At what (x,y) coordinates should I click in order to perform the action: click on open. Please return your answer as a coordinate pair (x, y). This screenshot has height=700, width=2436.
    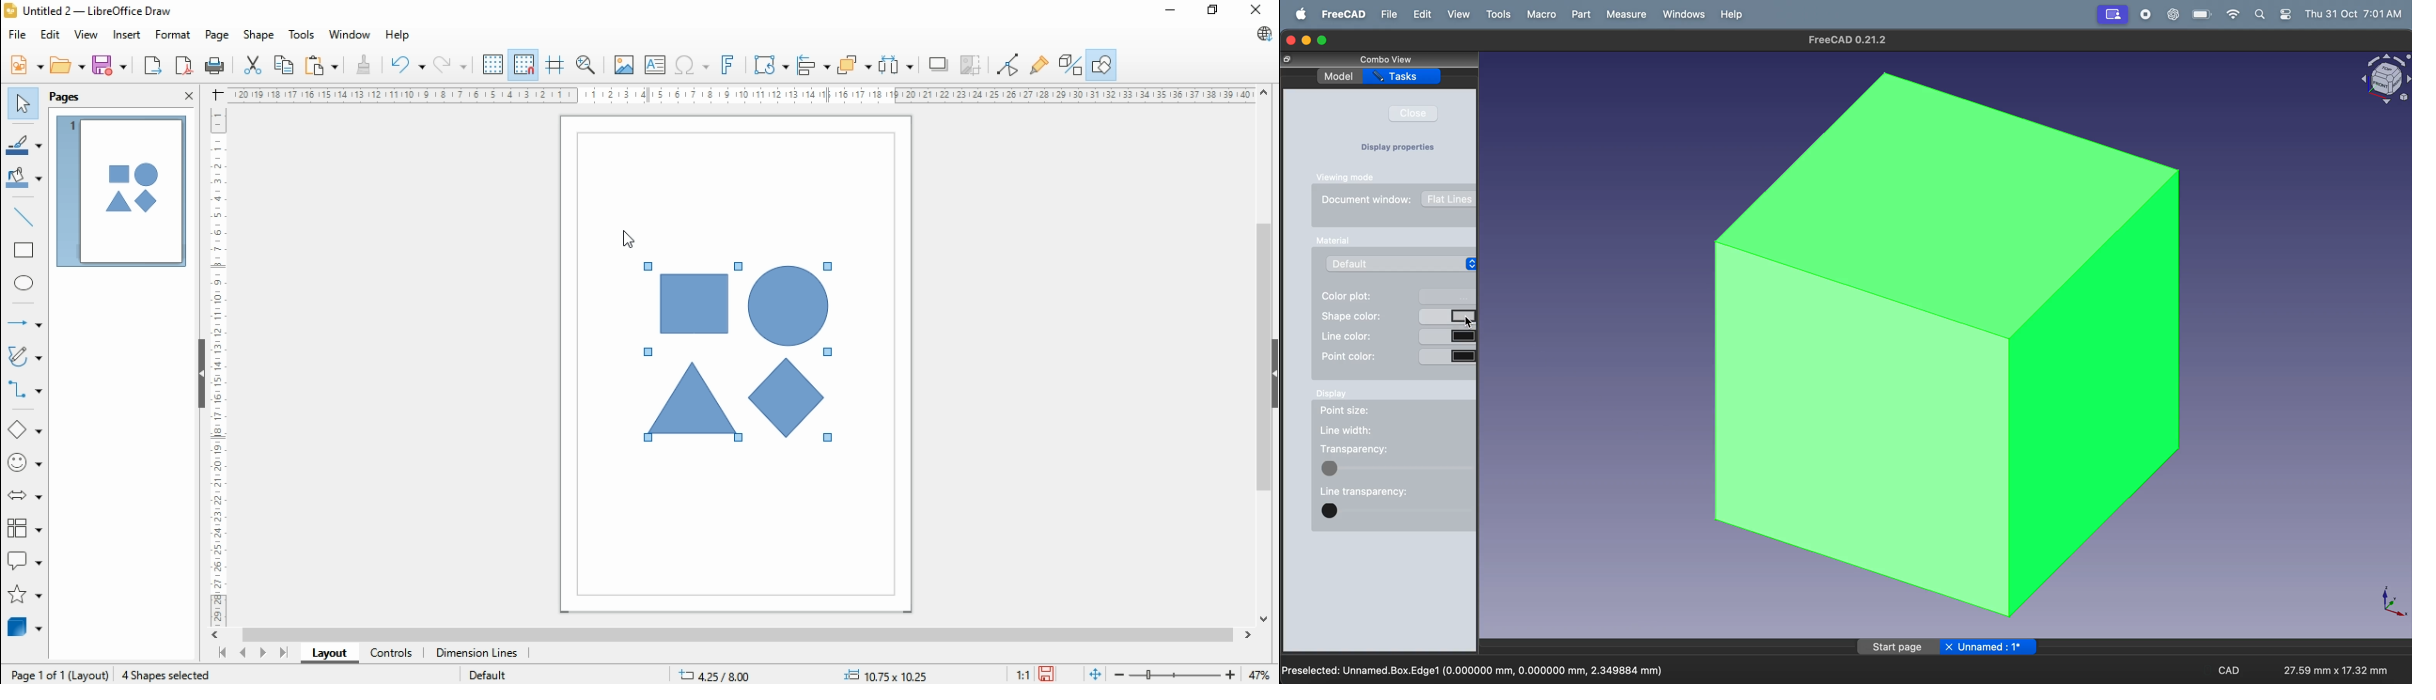
    Looking at the image, I should click on (67, 64).